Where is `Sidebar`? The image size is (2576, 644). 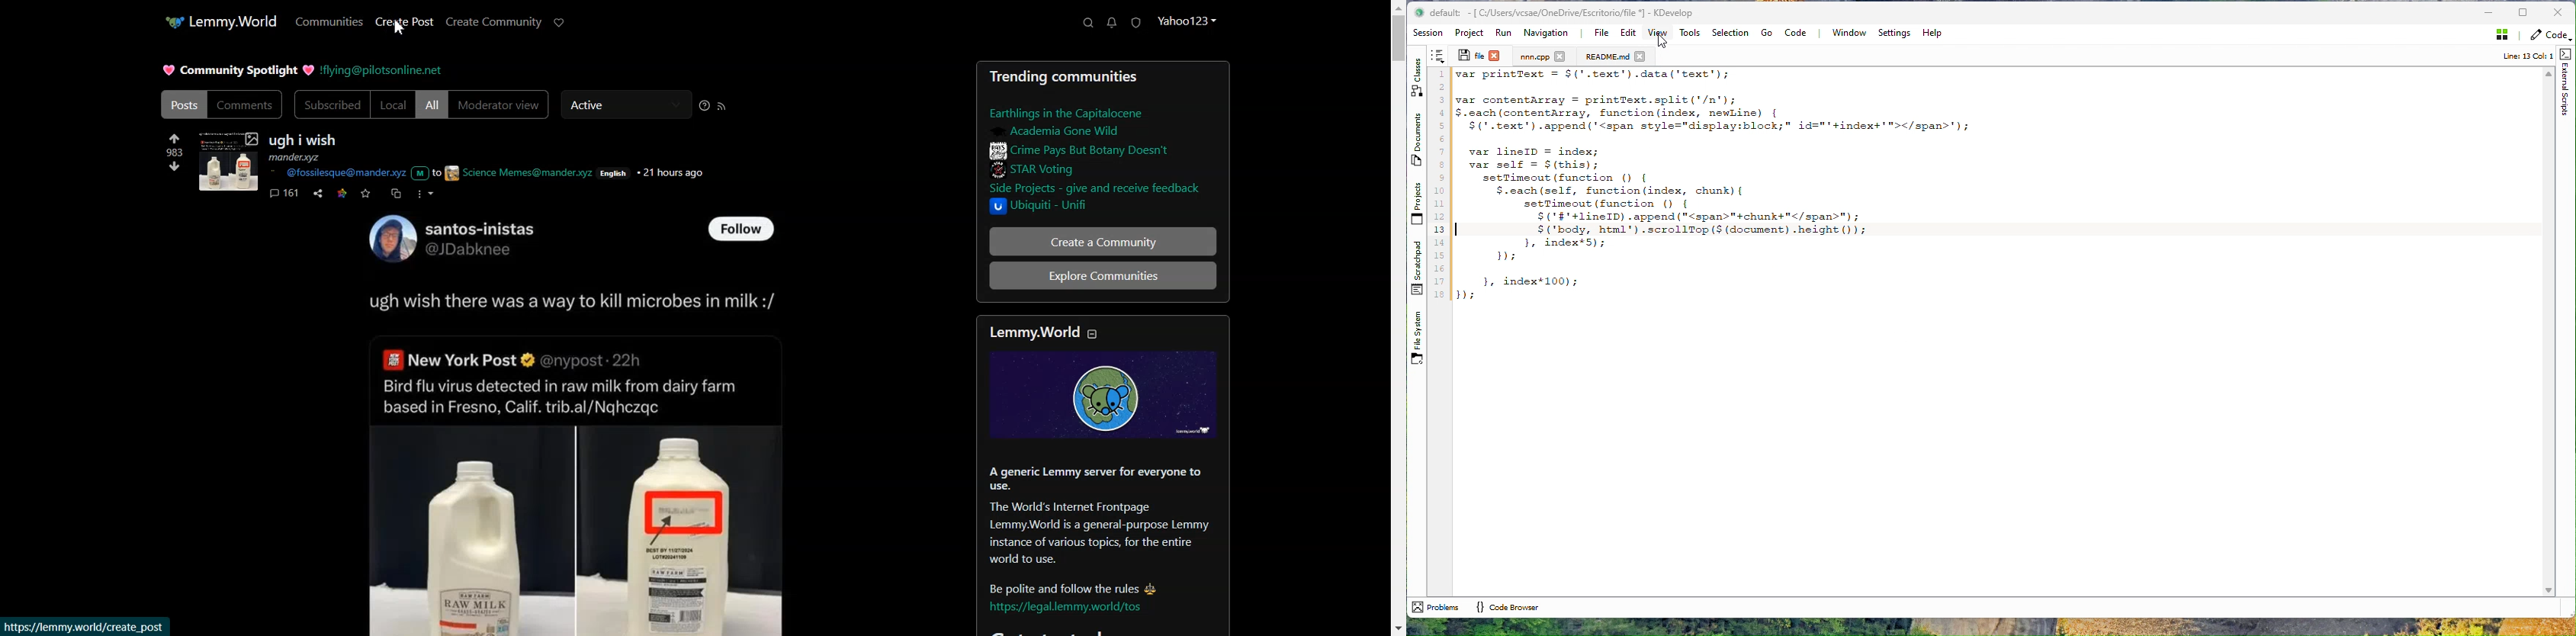
Sidebar is located at coordinates (1103, 478).